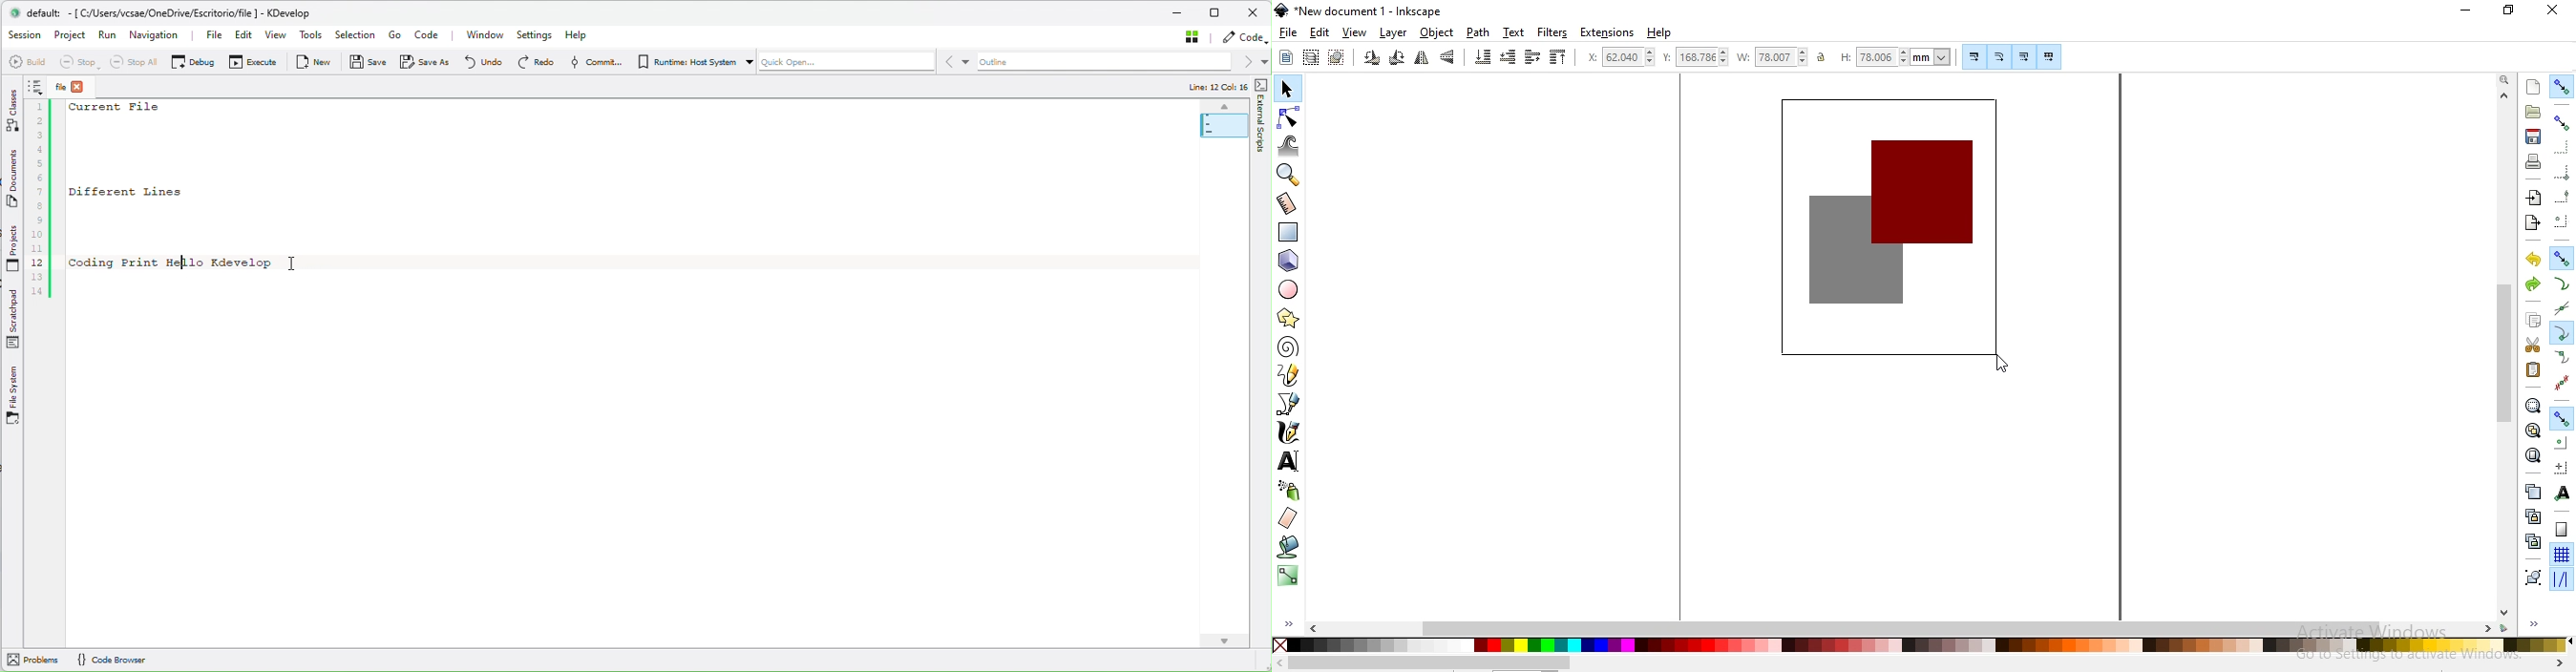  Describe the element at coordinates (1898, 56) in the screenshot. I see `height of selection` at that location.